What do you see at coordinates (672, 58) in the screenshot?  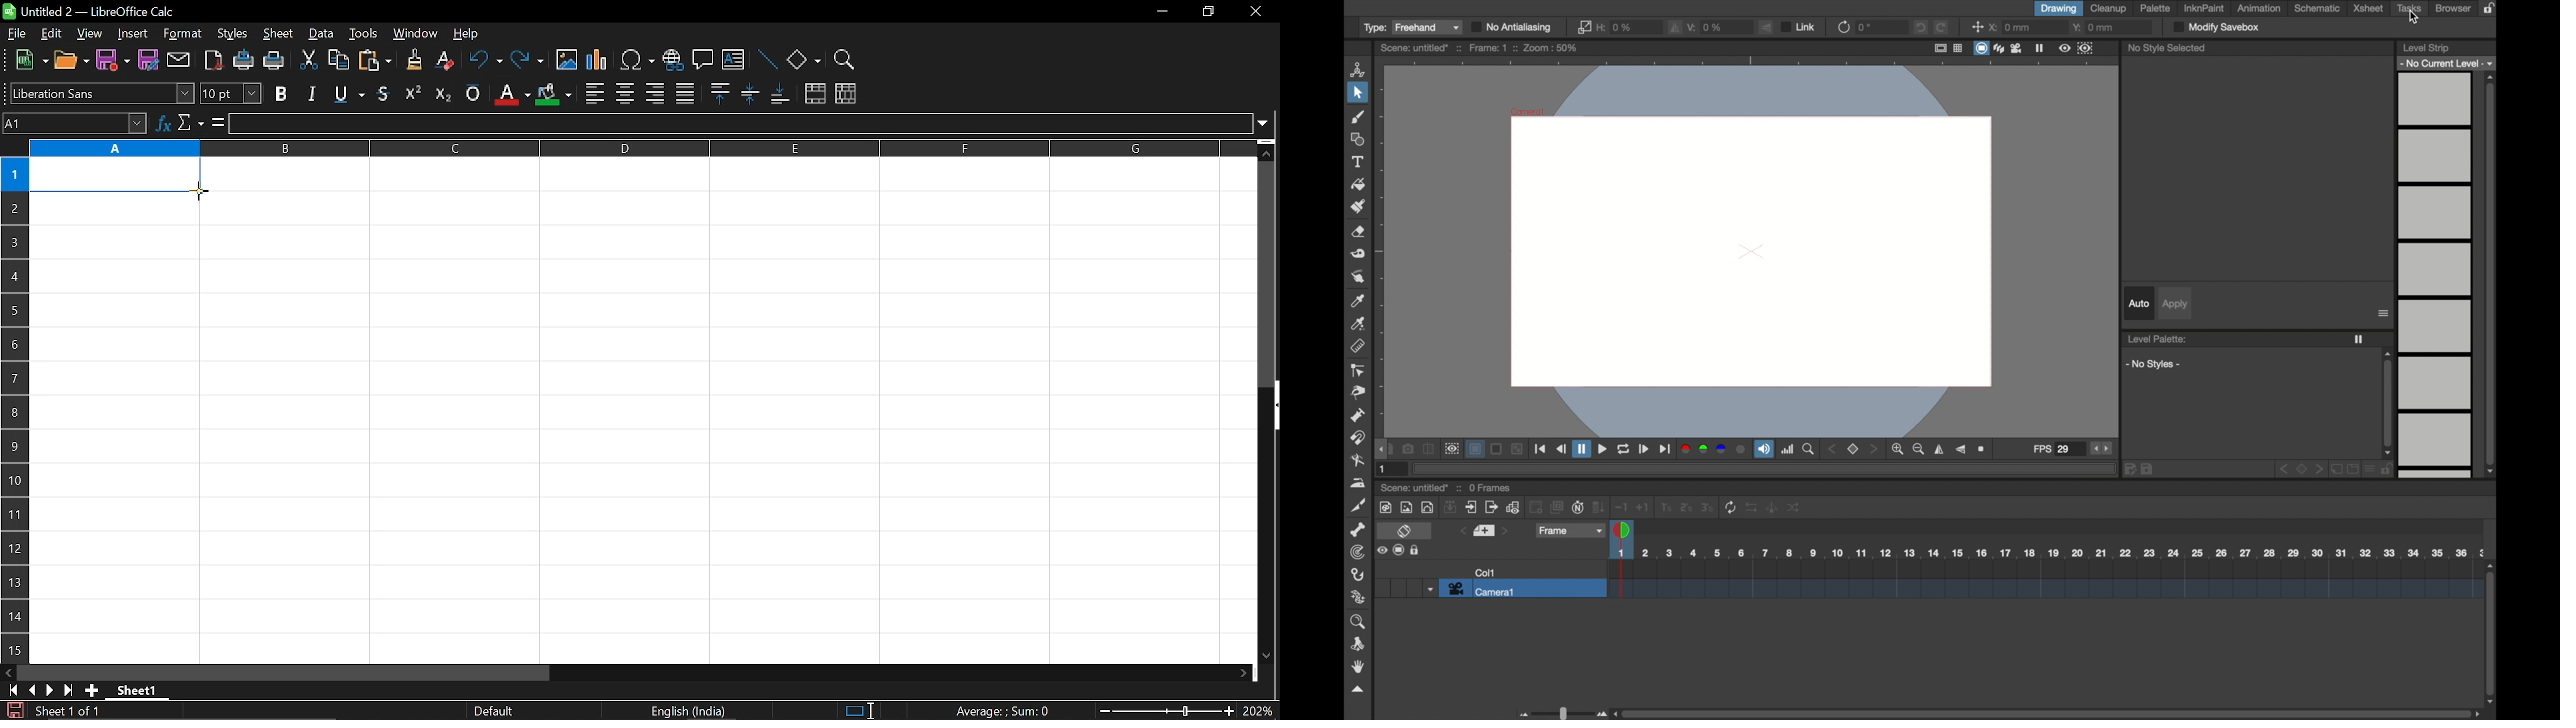 I see `insert hyperlink` at bounding box center [672, 58].